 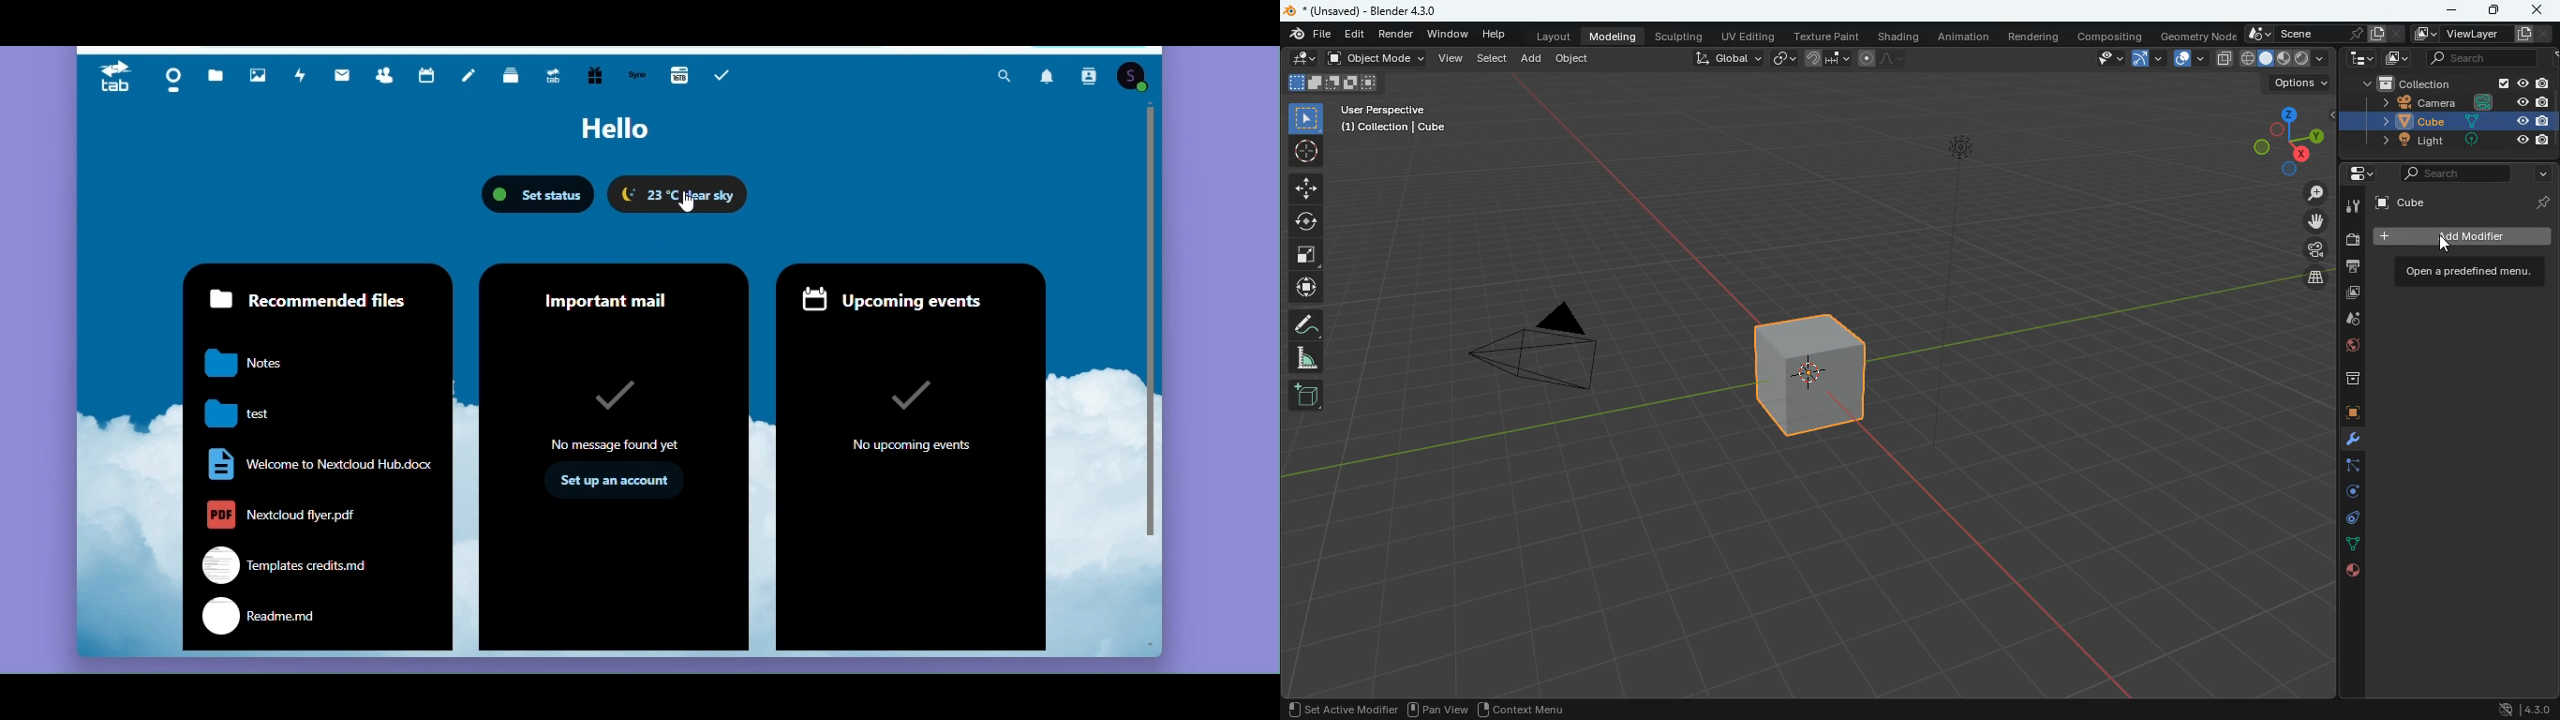 I want to click on welcome to nextcloud.docx, so click(x=317, y=463).